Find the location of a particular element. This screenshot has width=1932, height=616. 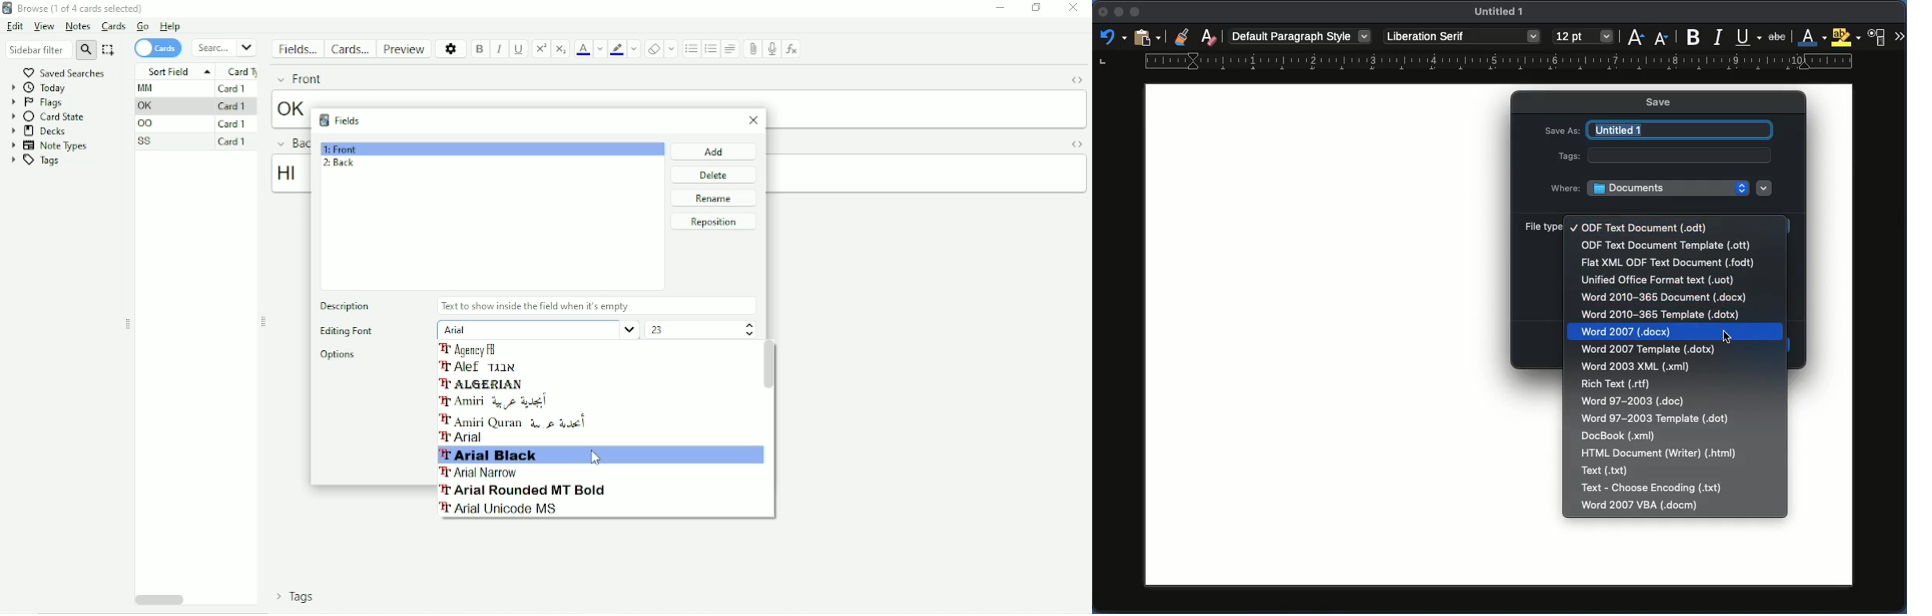

Cursor is located at coordinates (1728, 339).